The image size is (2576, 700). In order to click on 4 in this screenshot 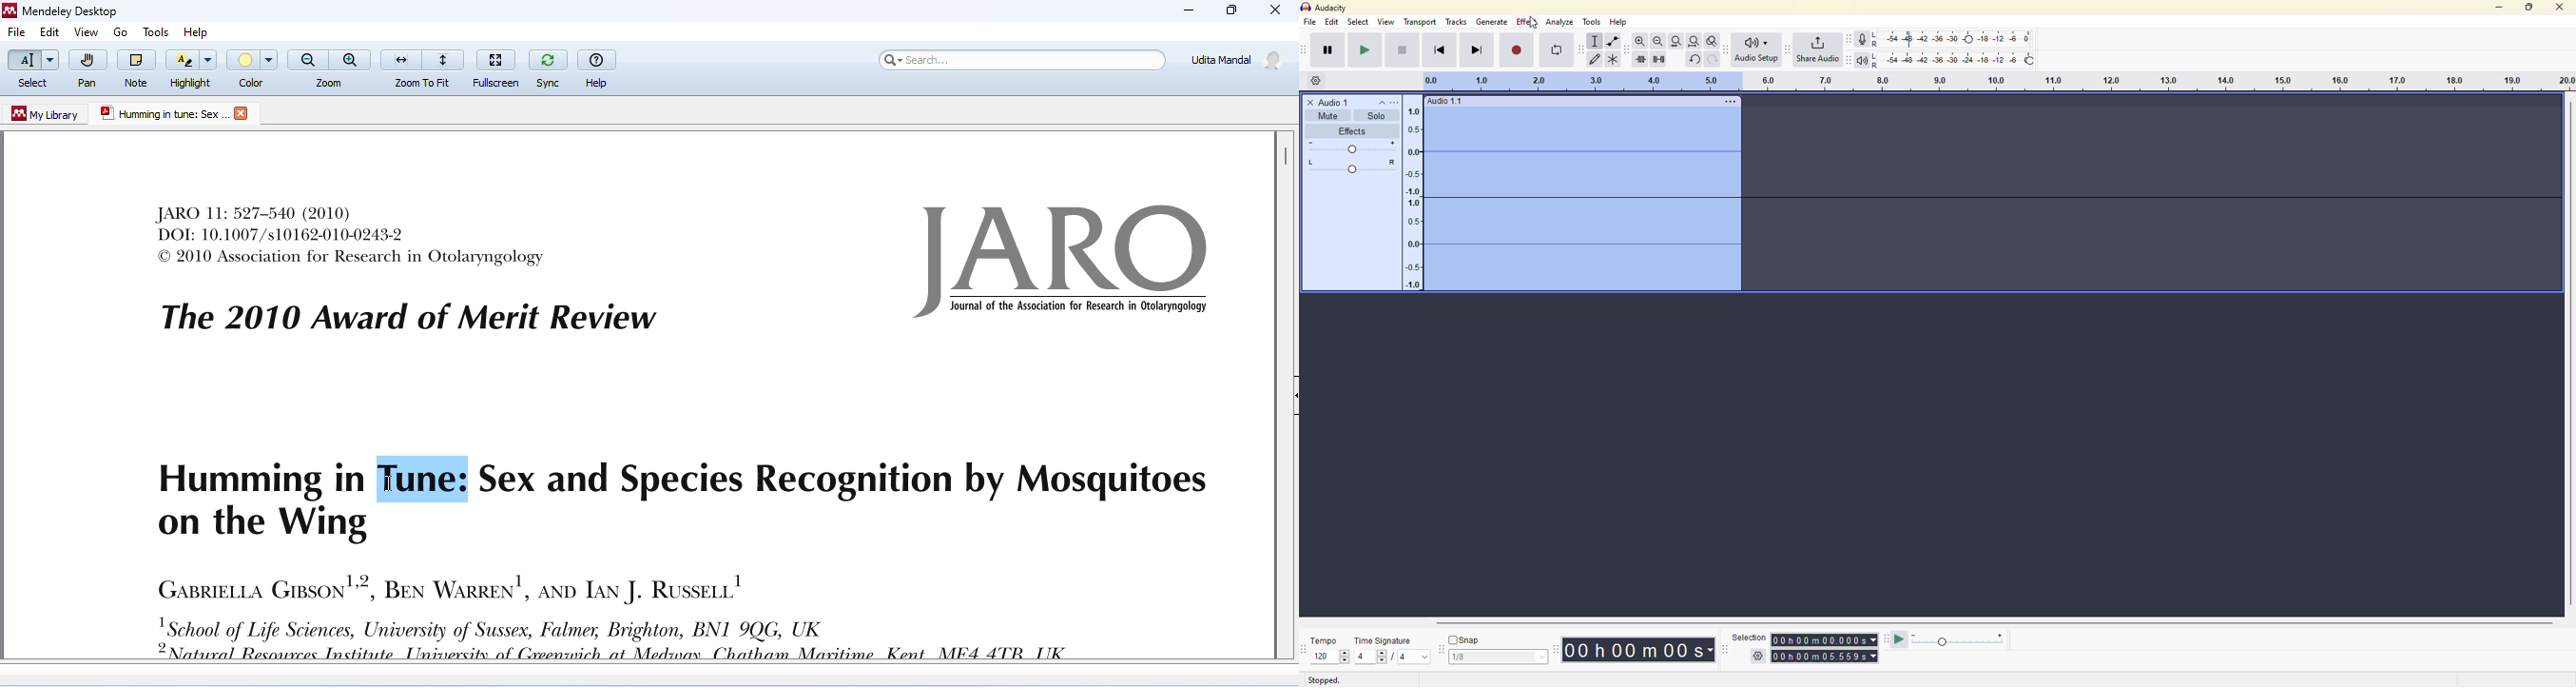, I will do `click(1361, 656)`.